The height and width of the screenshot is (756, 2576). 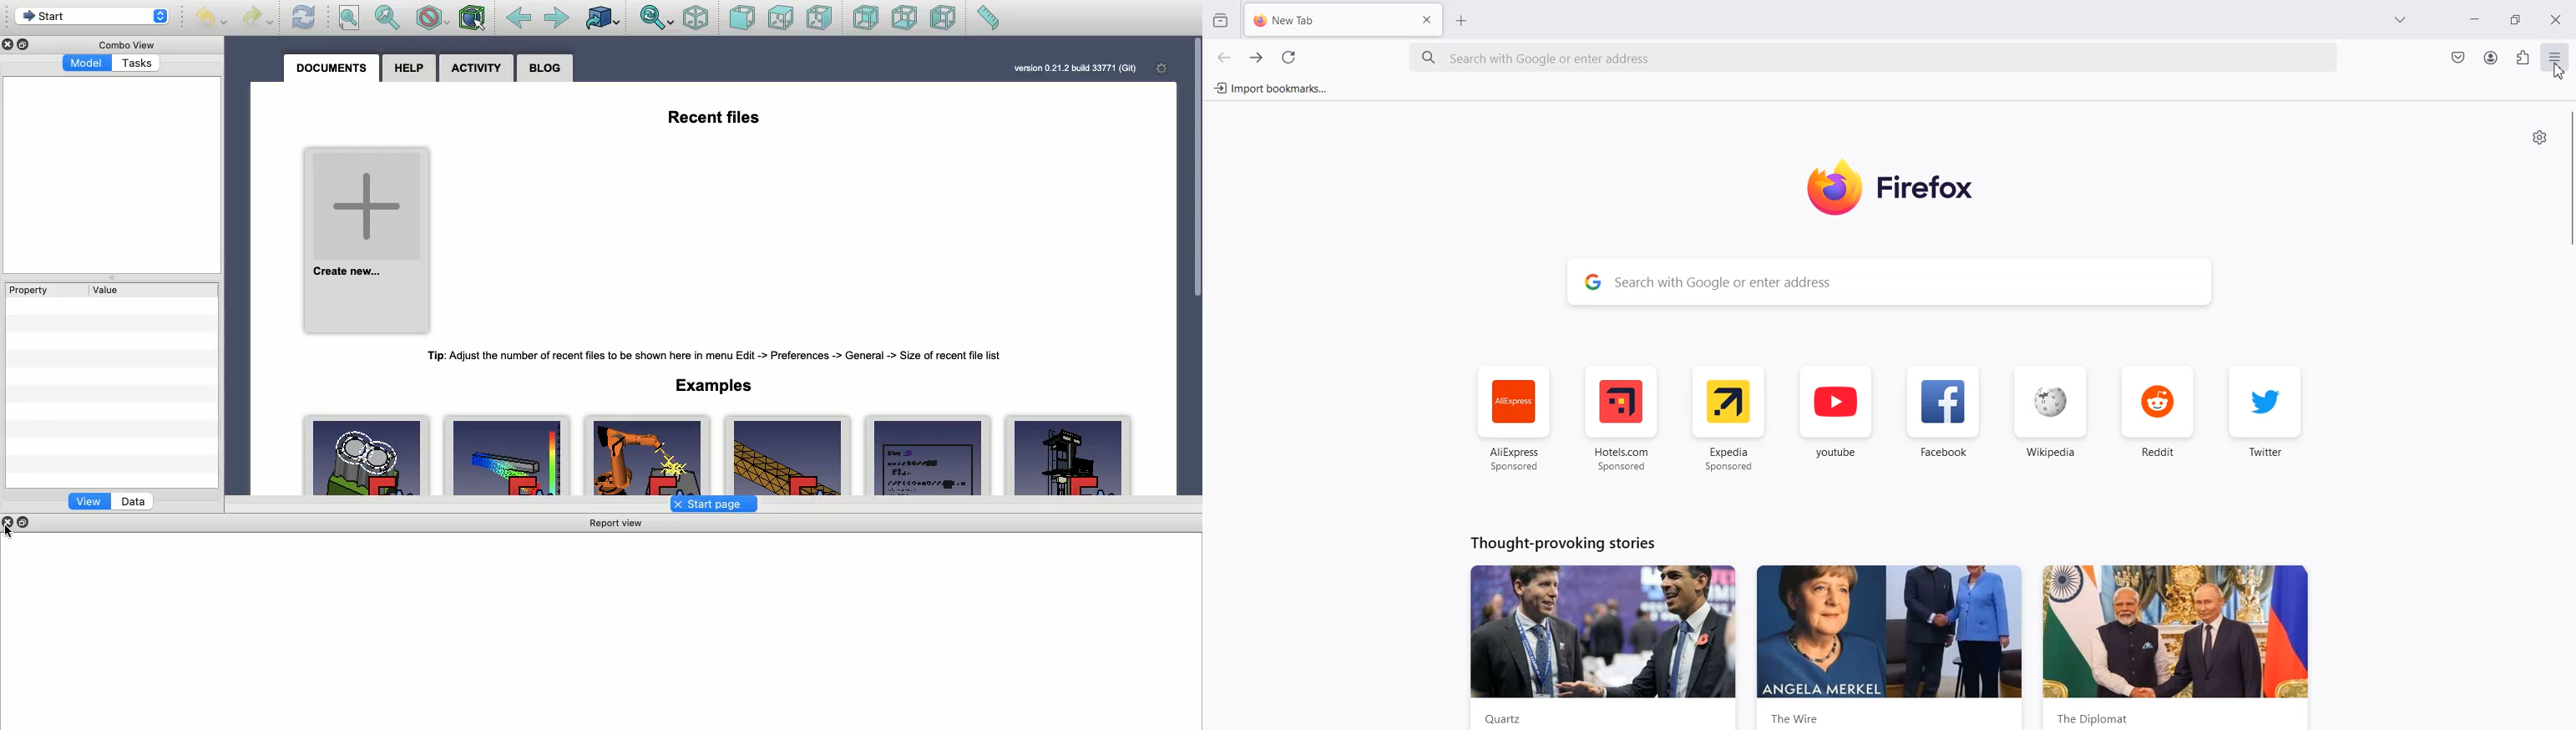 I want to click on EngineBlock.FCStd Werner Mayer 78Kb, so click(x=368, y=455).